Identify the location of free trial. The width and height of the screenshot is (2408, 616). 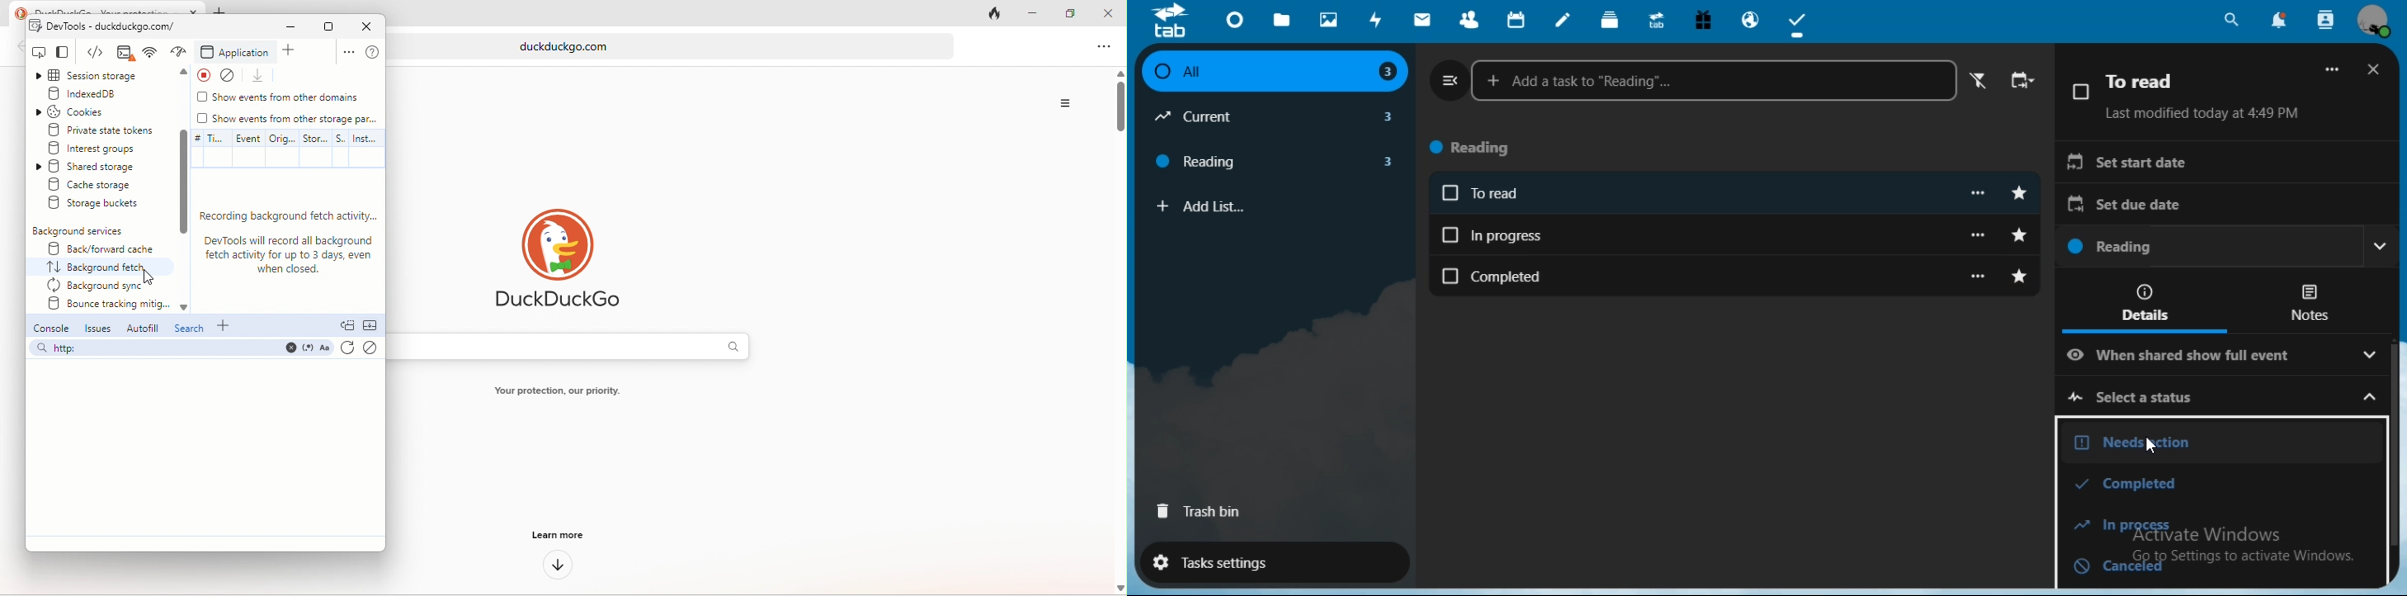
(1704, 19).